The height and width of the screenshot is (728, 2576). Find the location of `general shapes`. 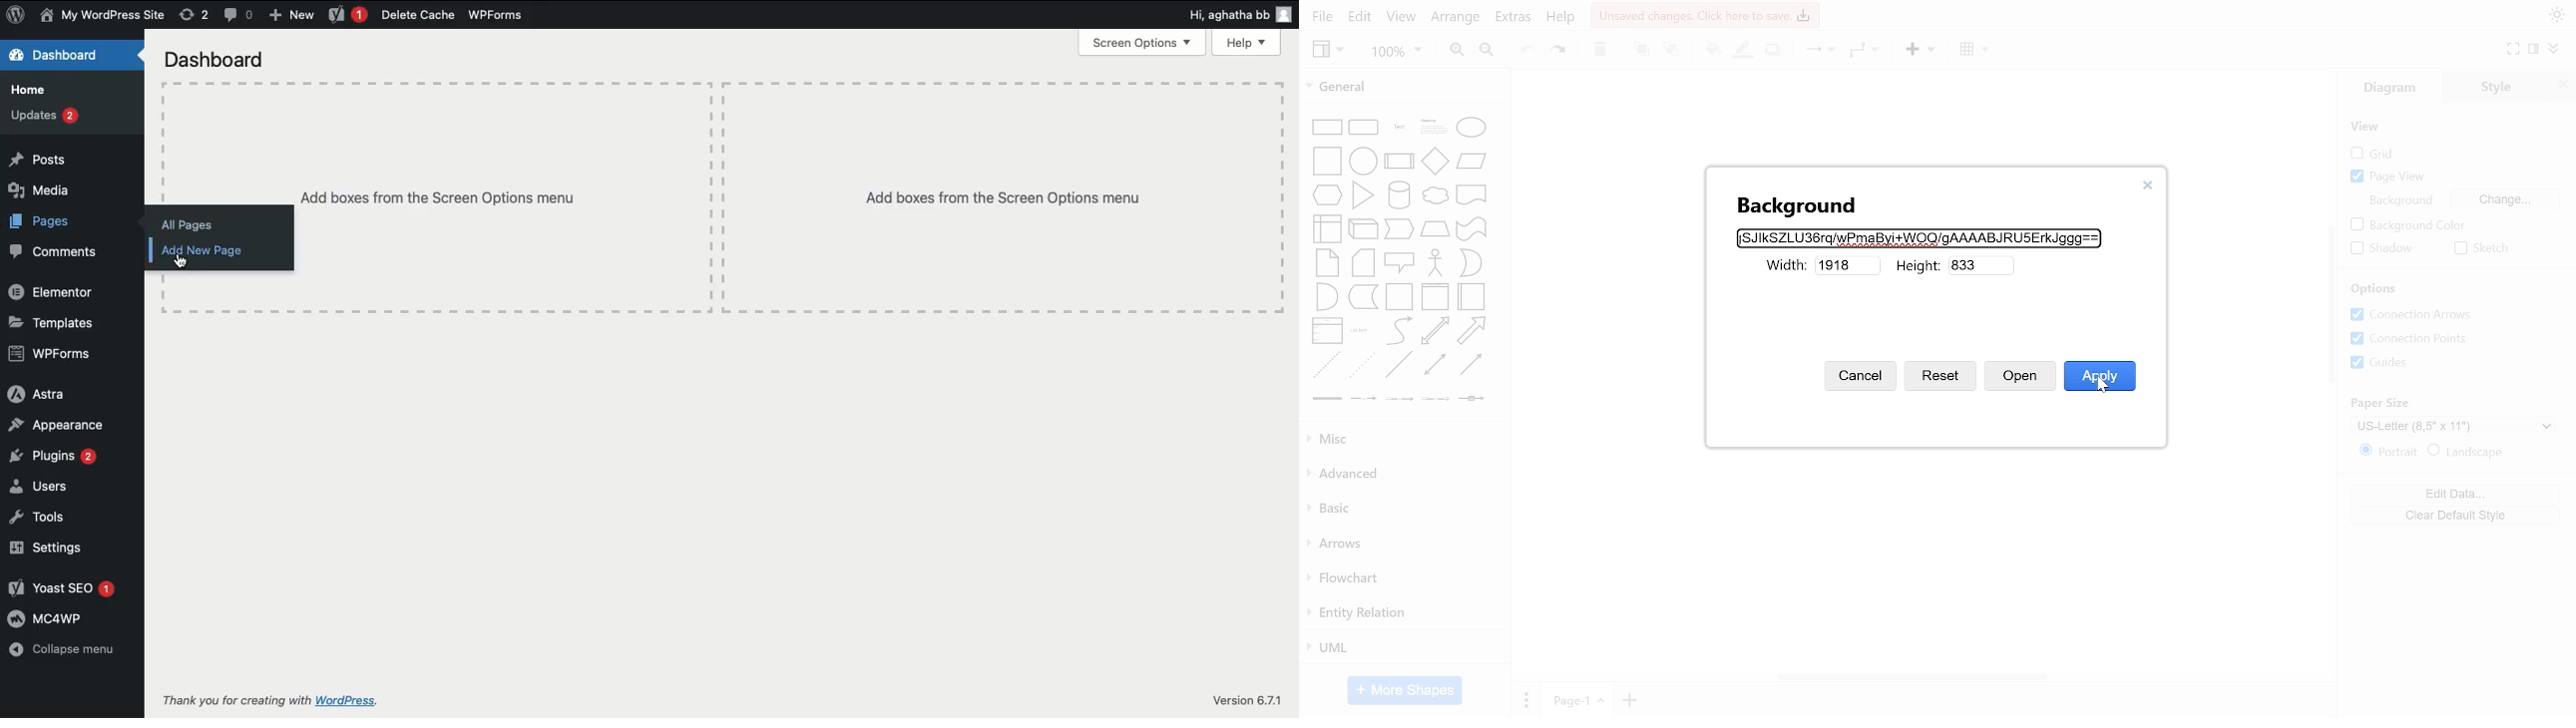

general shapes is located at coordinates (1326, 194).